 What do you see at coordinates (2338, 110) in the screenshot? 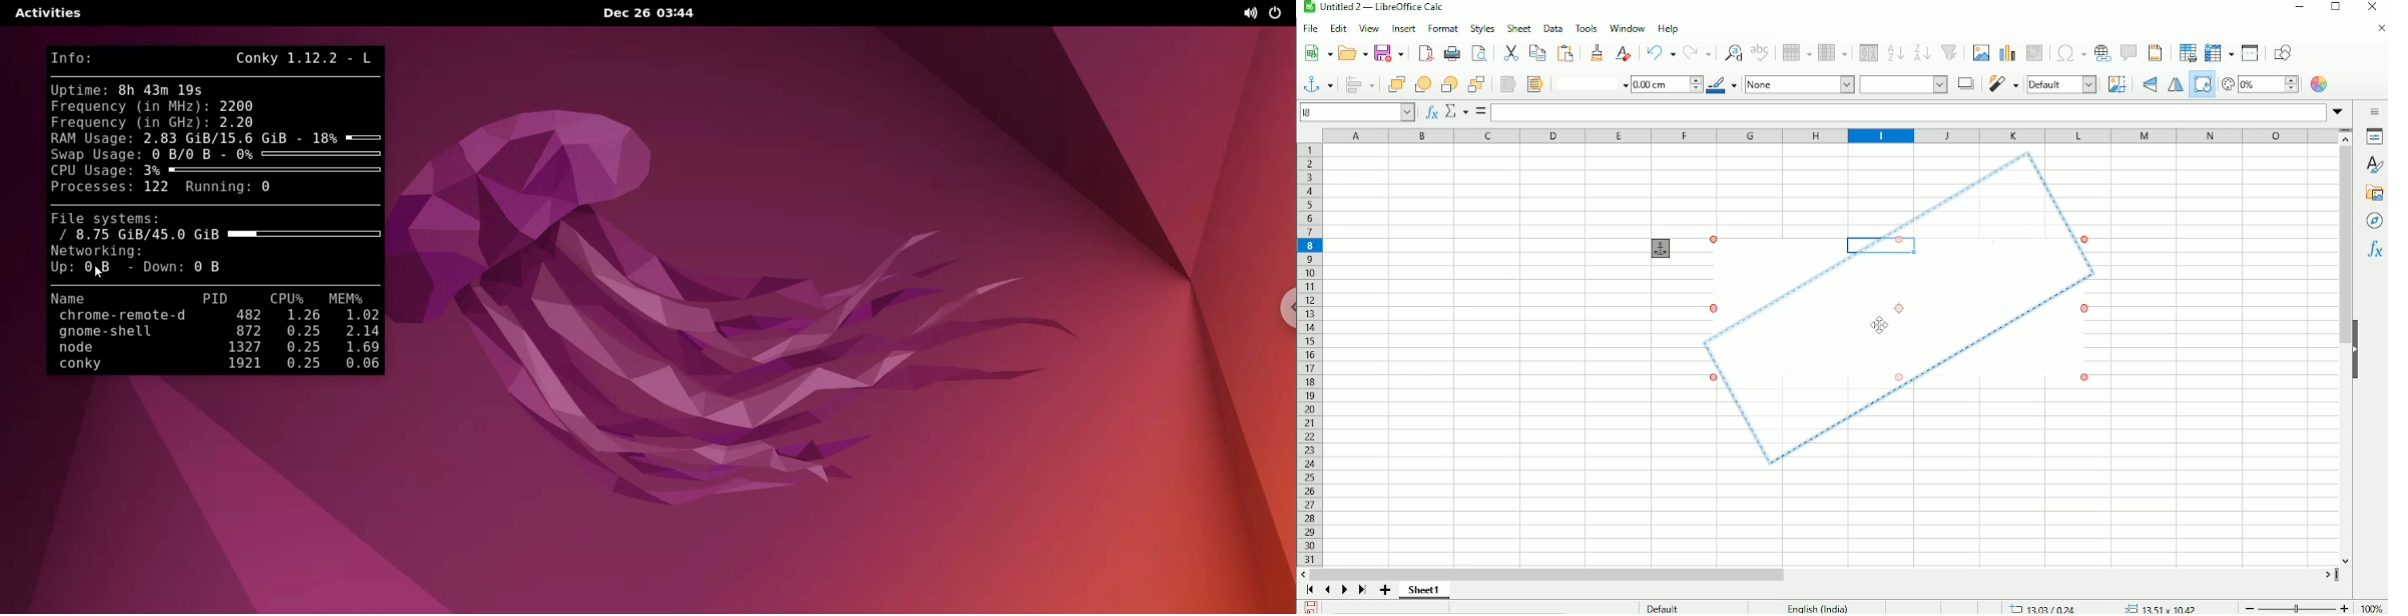
I see `Expand formula bar` at bounding box center [2338, 110].